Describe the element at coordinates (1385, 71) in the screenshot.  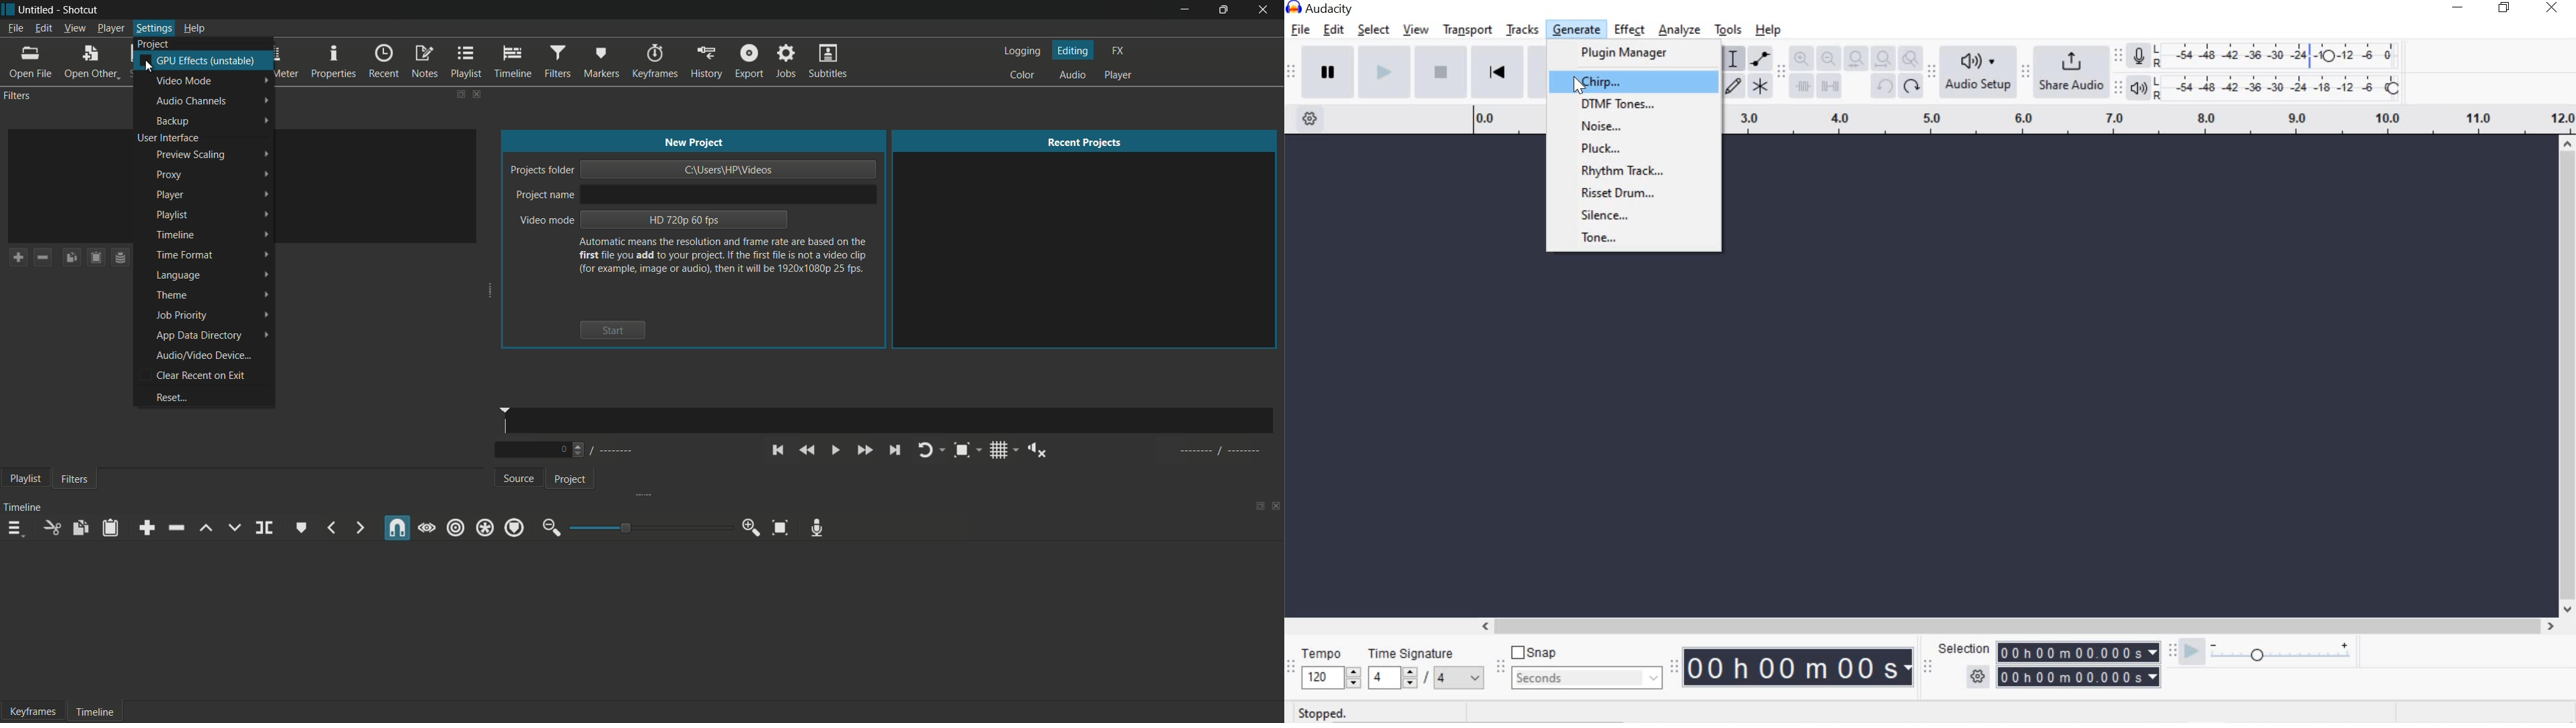
I see `Play` at that location.